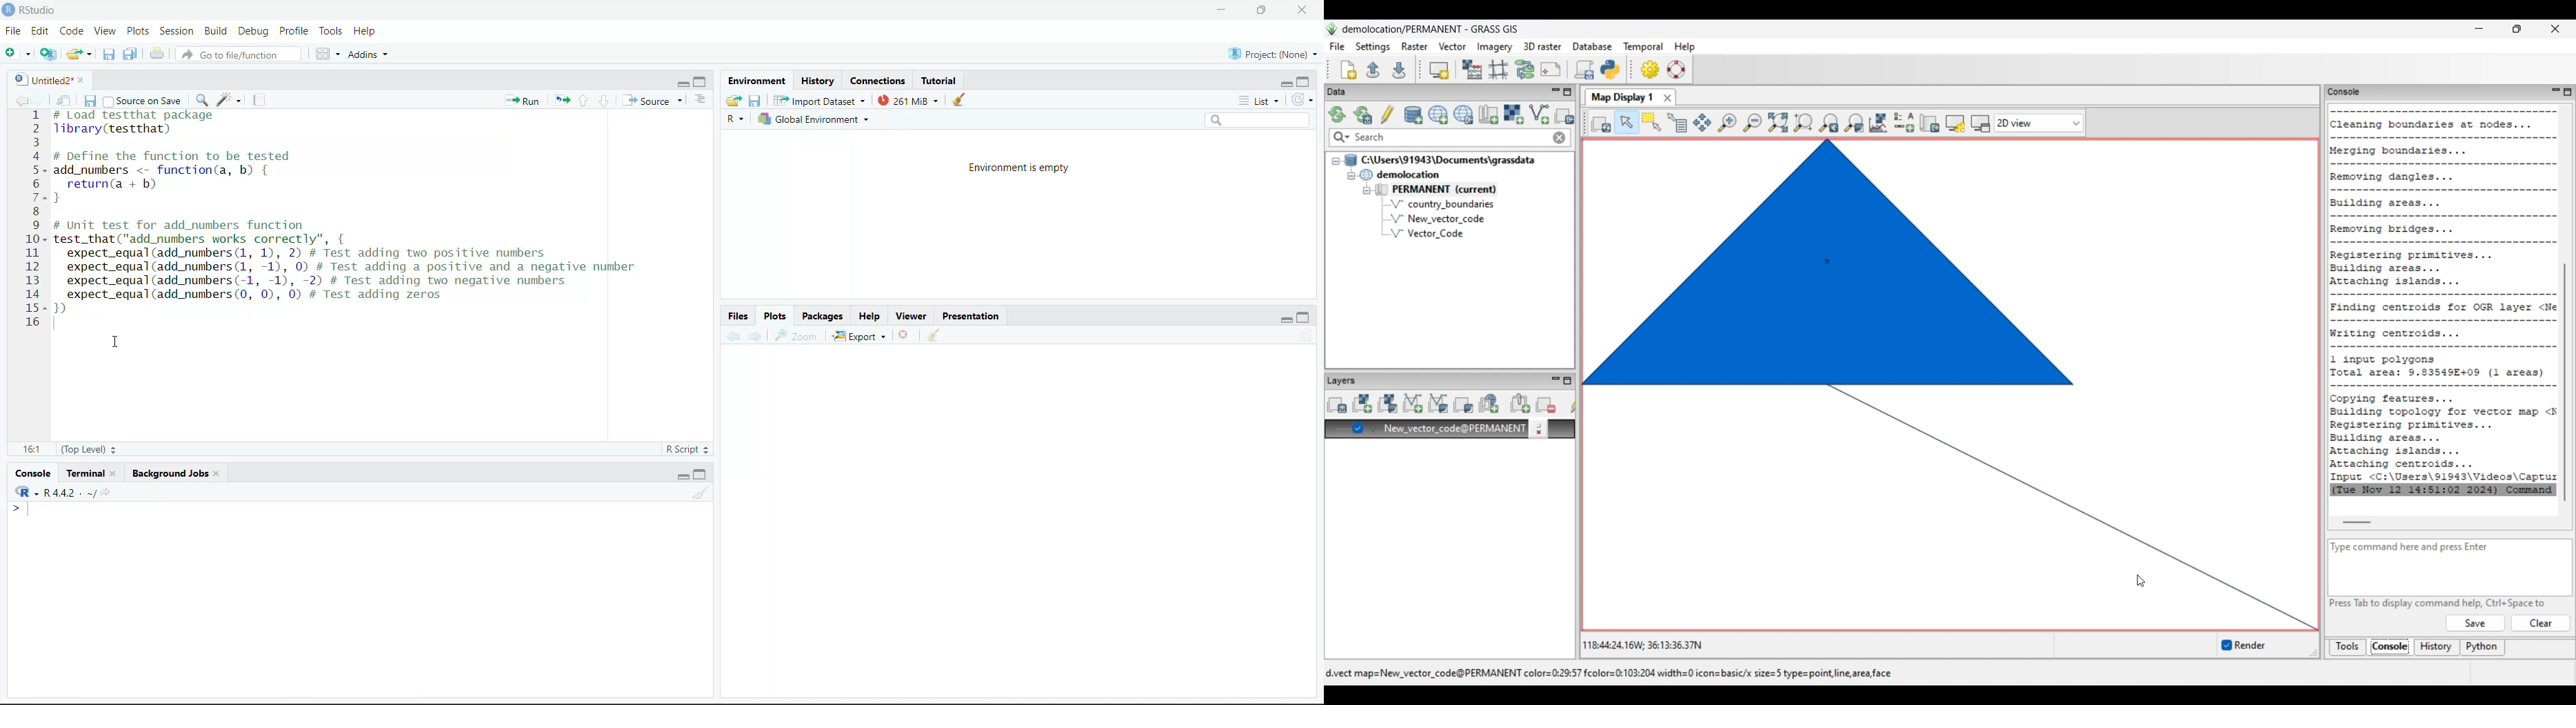 The height and width of the screenshot is (728, 2576). What do you see at coordinates (934, 335) in the screenshot?
I see `Clear workspace` at bounding box center [934, 335].